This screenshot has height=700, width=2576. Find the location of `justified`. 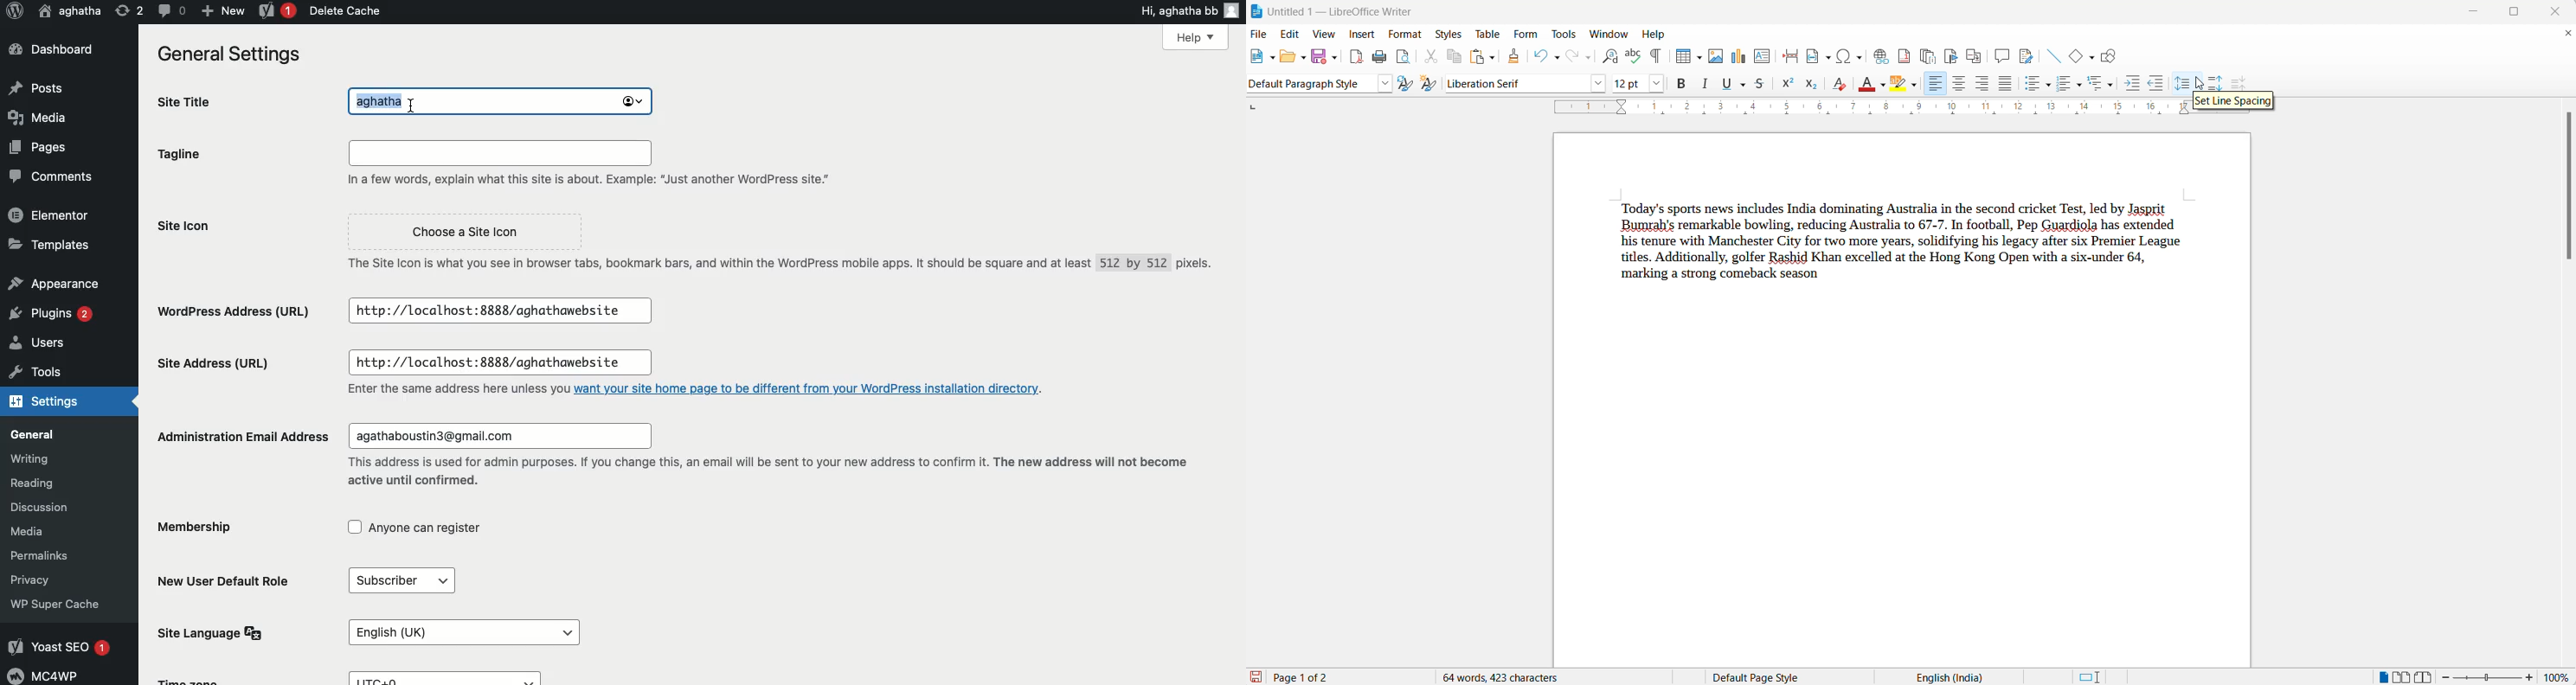

justified is located at coordinates (2004, 85).